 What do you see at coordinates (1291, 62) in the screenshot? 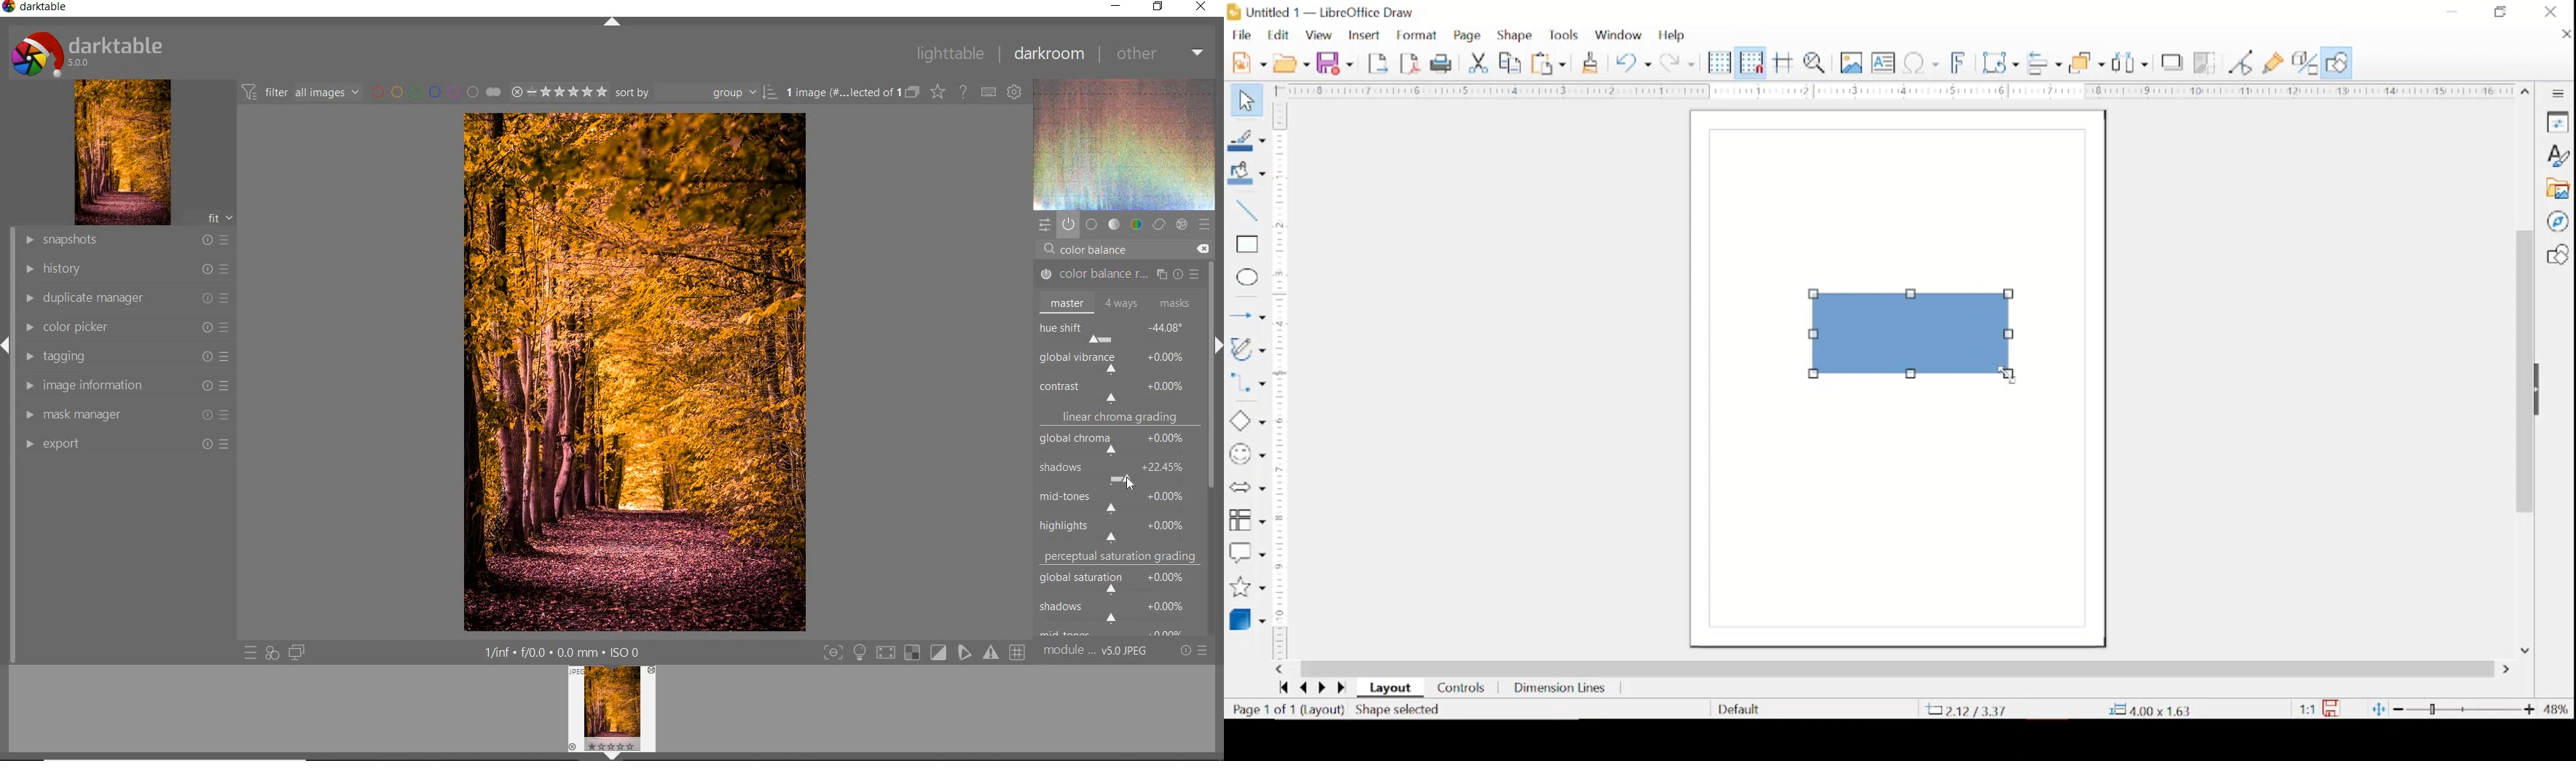
I see `open` at bounding box center [1291, 62].